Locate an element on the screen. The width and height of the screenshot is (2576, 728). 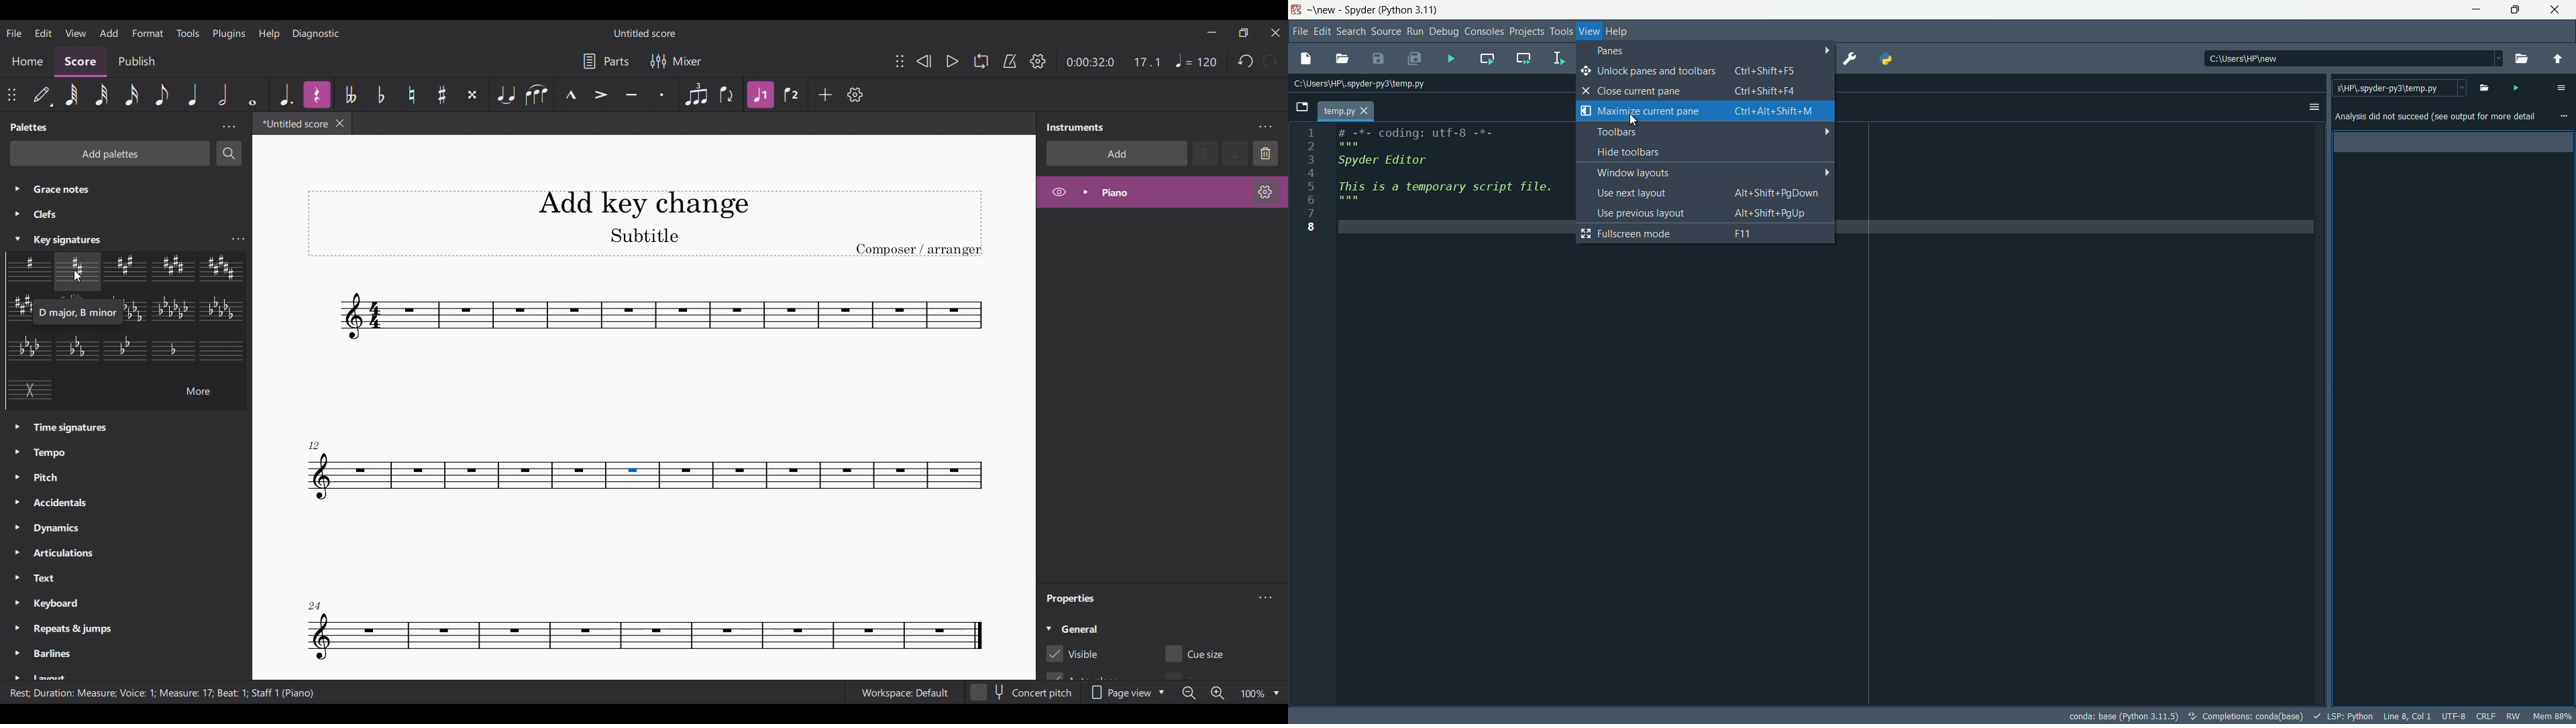
Highlighted due to current selection is located at coordinates (1162, 192).